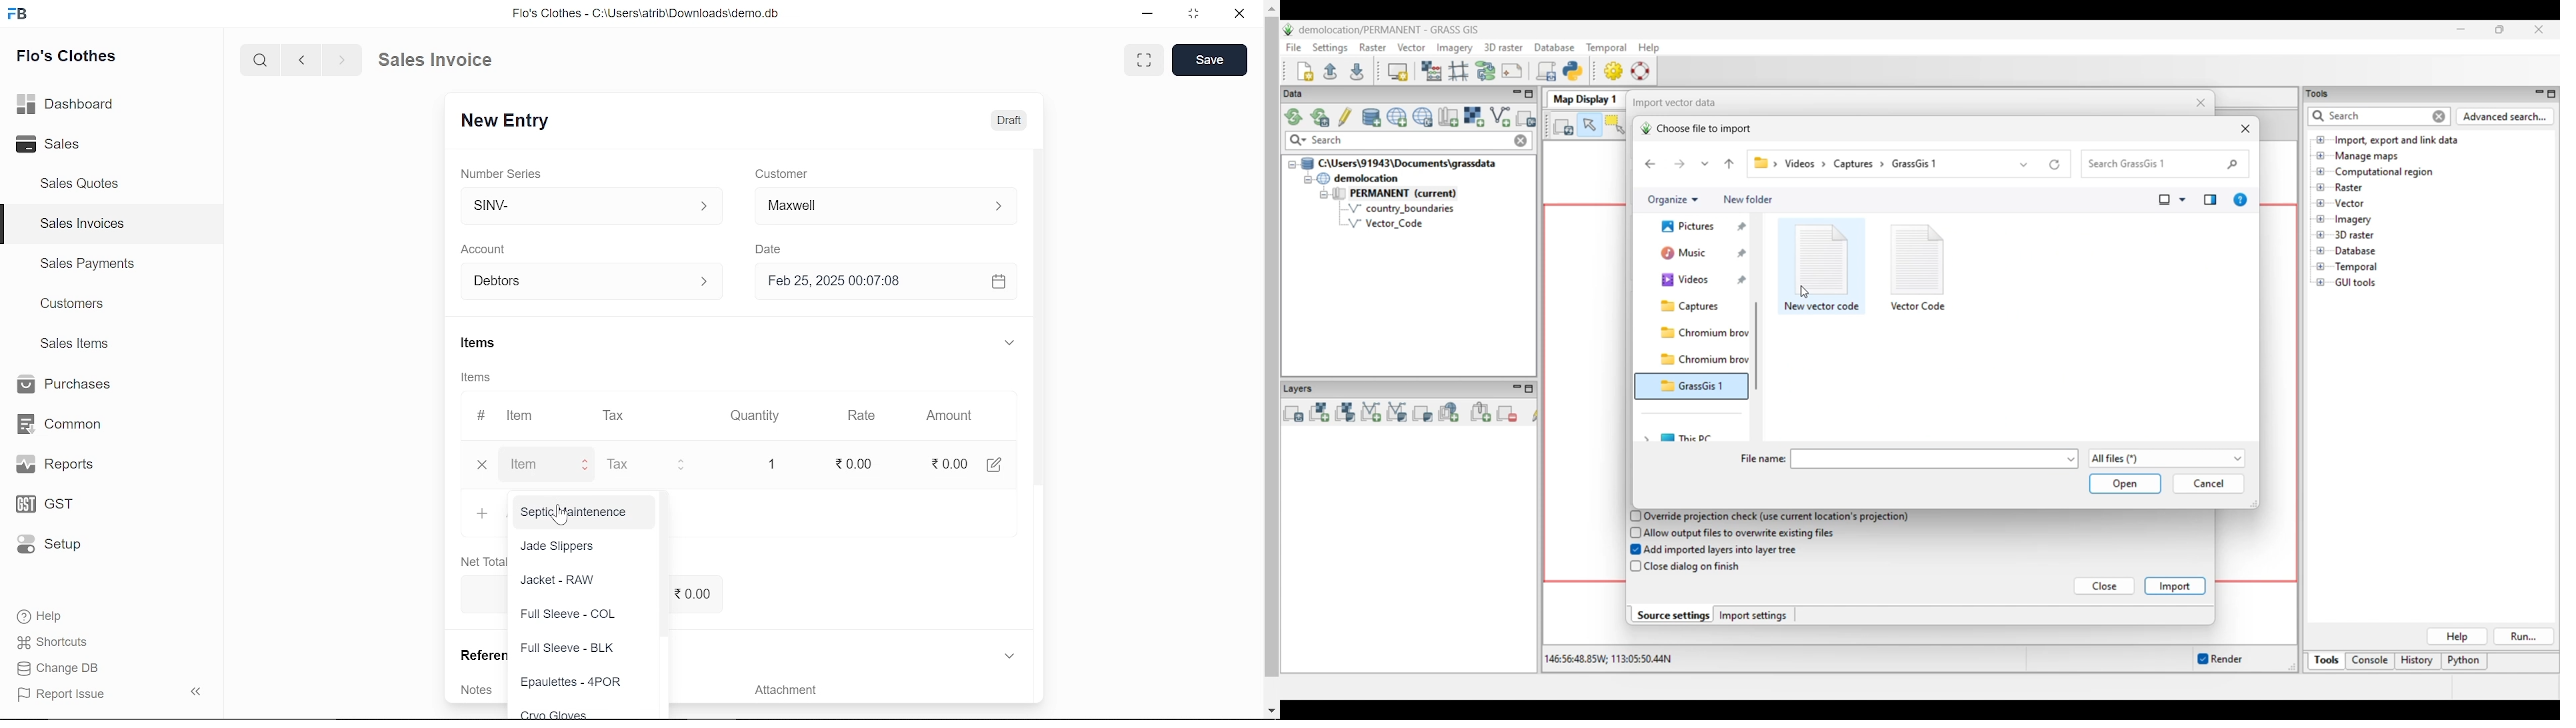 The image size is (2576, 728). I want to click on frappe books logo, so click(20, 17).